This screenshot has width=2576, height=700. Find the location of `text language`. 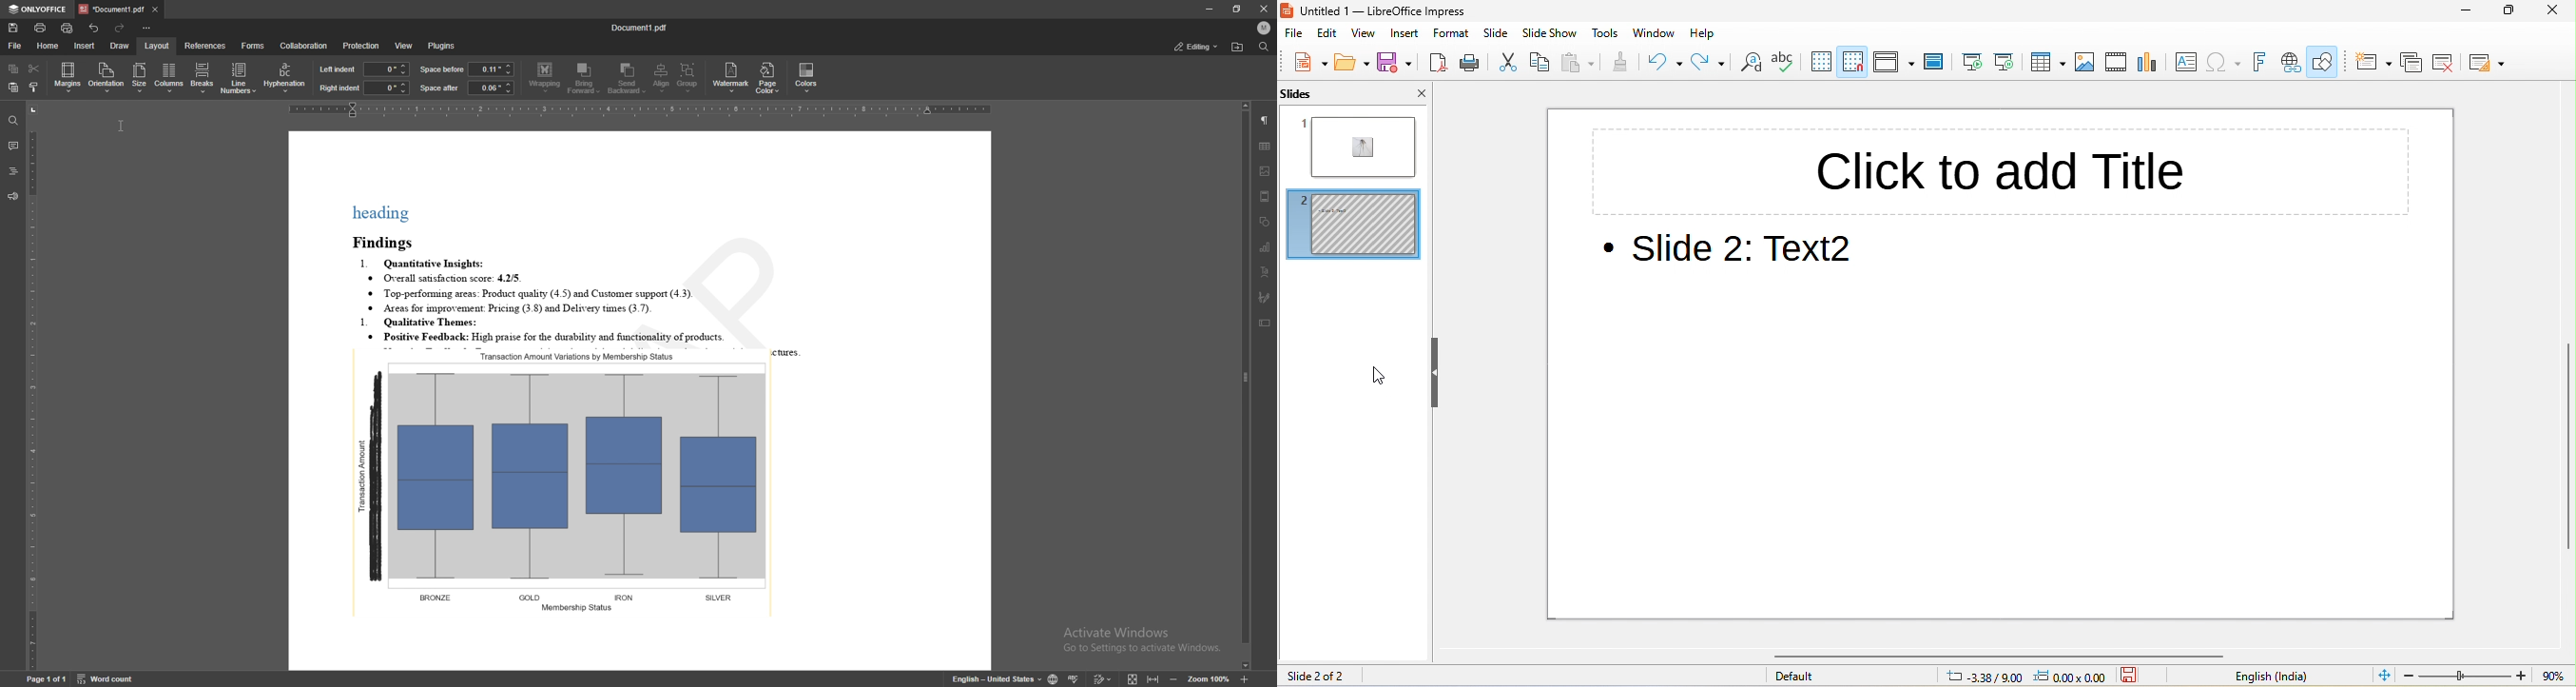

text language is located at coordinates (2262, 676).